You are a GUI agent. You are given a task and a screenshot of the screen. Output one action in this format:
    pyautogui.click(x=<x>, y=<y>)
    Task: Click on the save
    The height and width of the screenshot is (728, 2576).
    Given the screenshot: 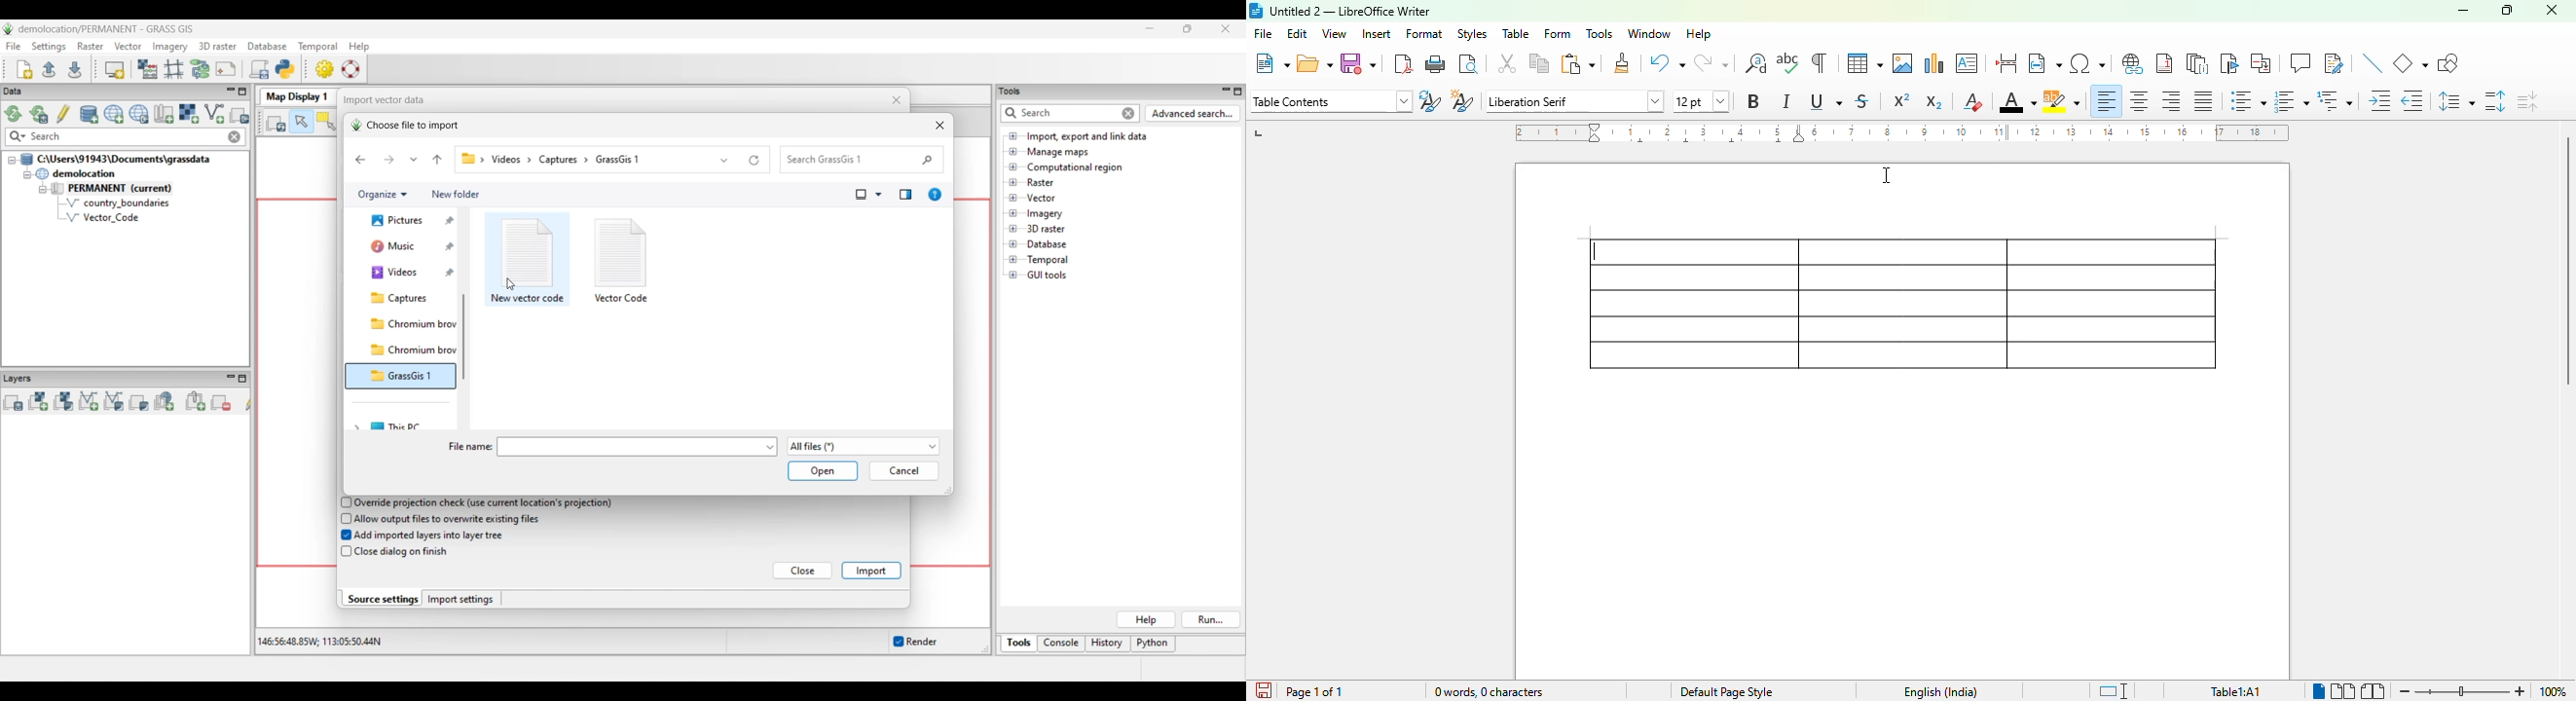 What is the action you would take?
    pyautogui.click(x=1359, y=62)
    